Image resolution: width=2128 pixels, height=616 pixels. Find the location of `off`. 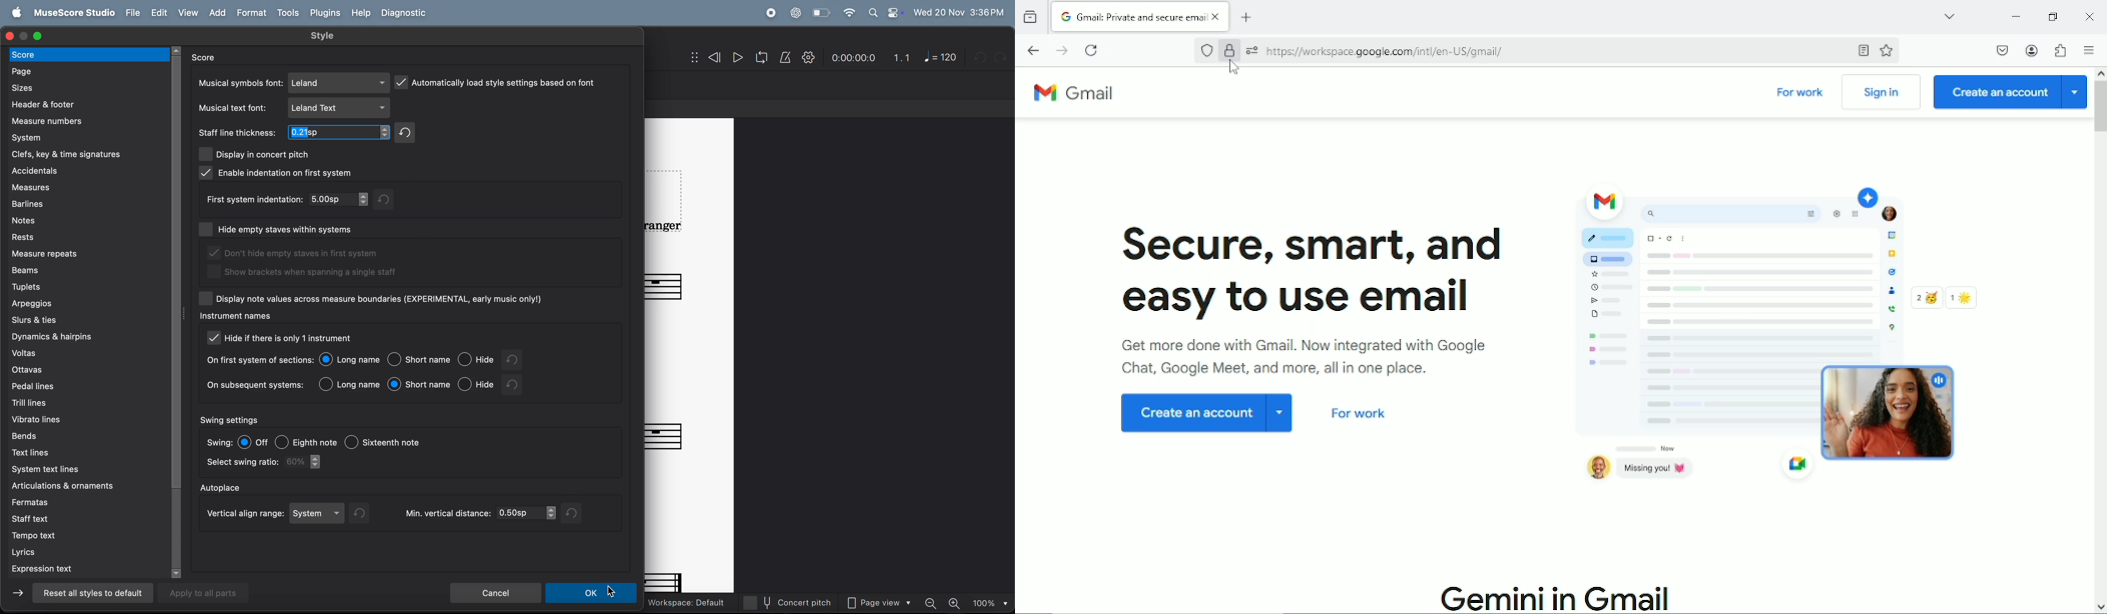

off is located at coordinates (254, 442).